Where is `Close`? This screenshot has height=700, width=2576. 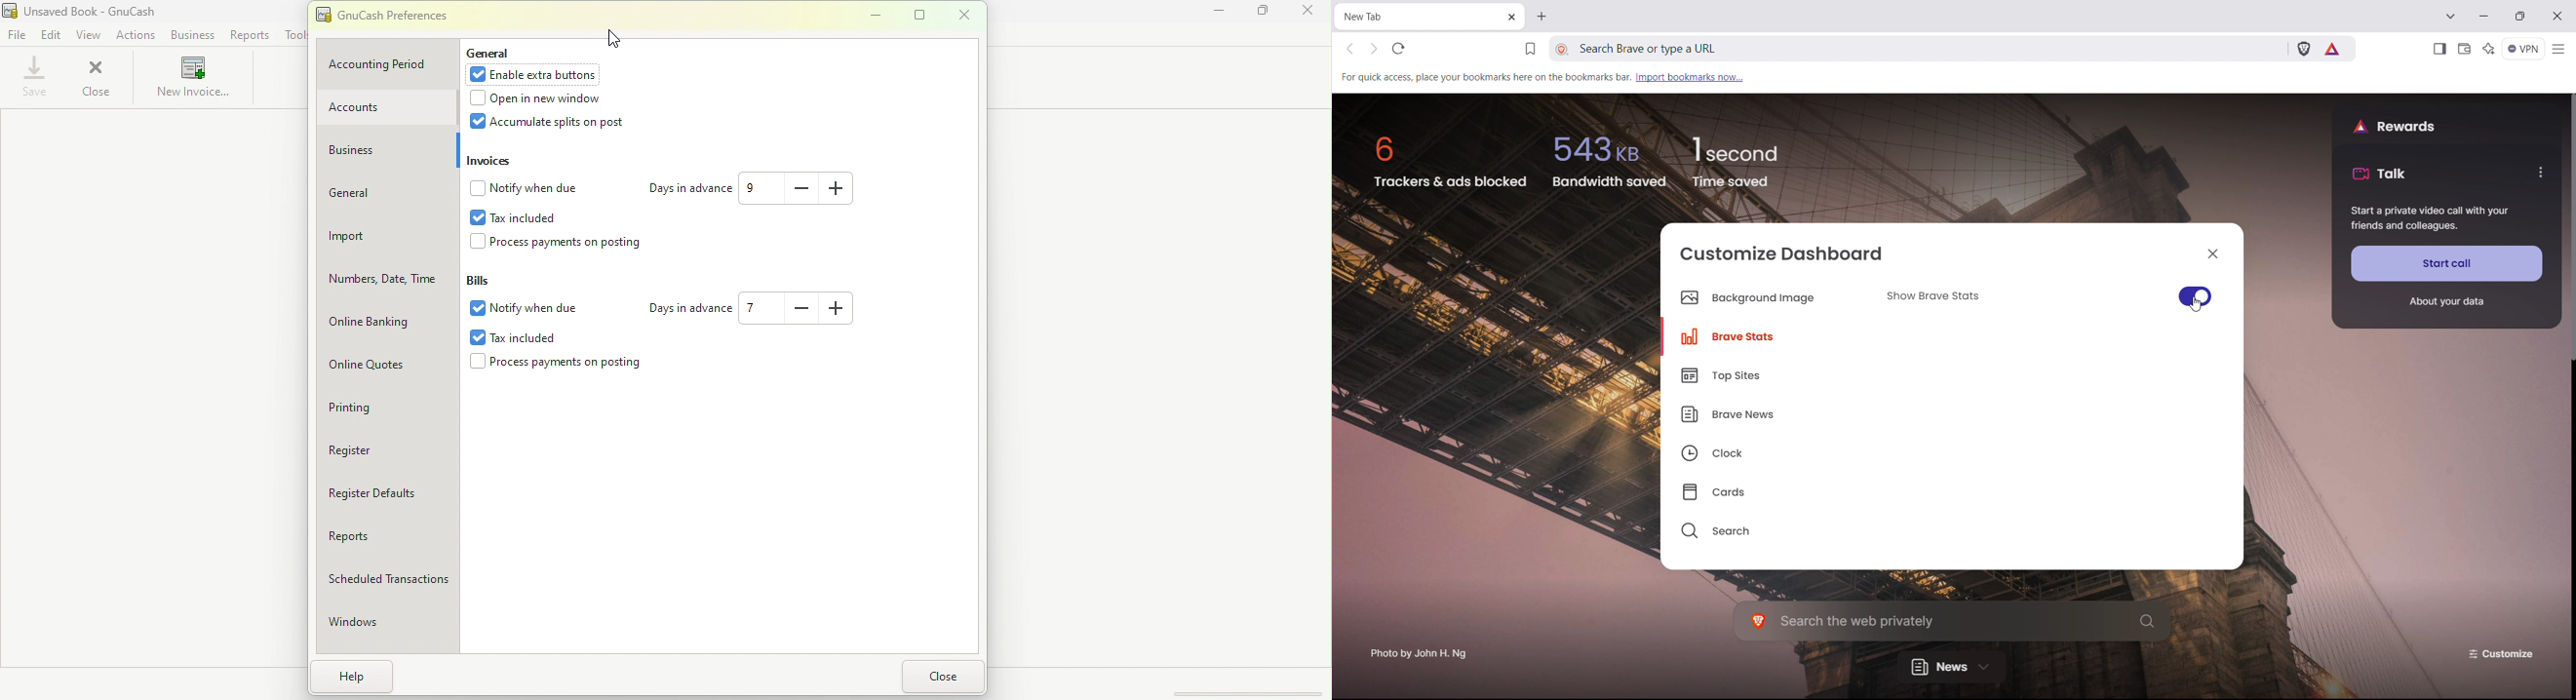 Close is located at coordinates (1311, 14).